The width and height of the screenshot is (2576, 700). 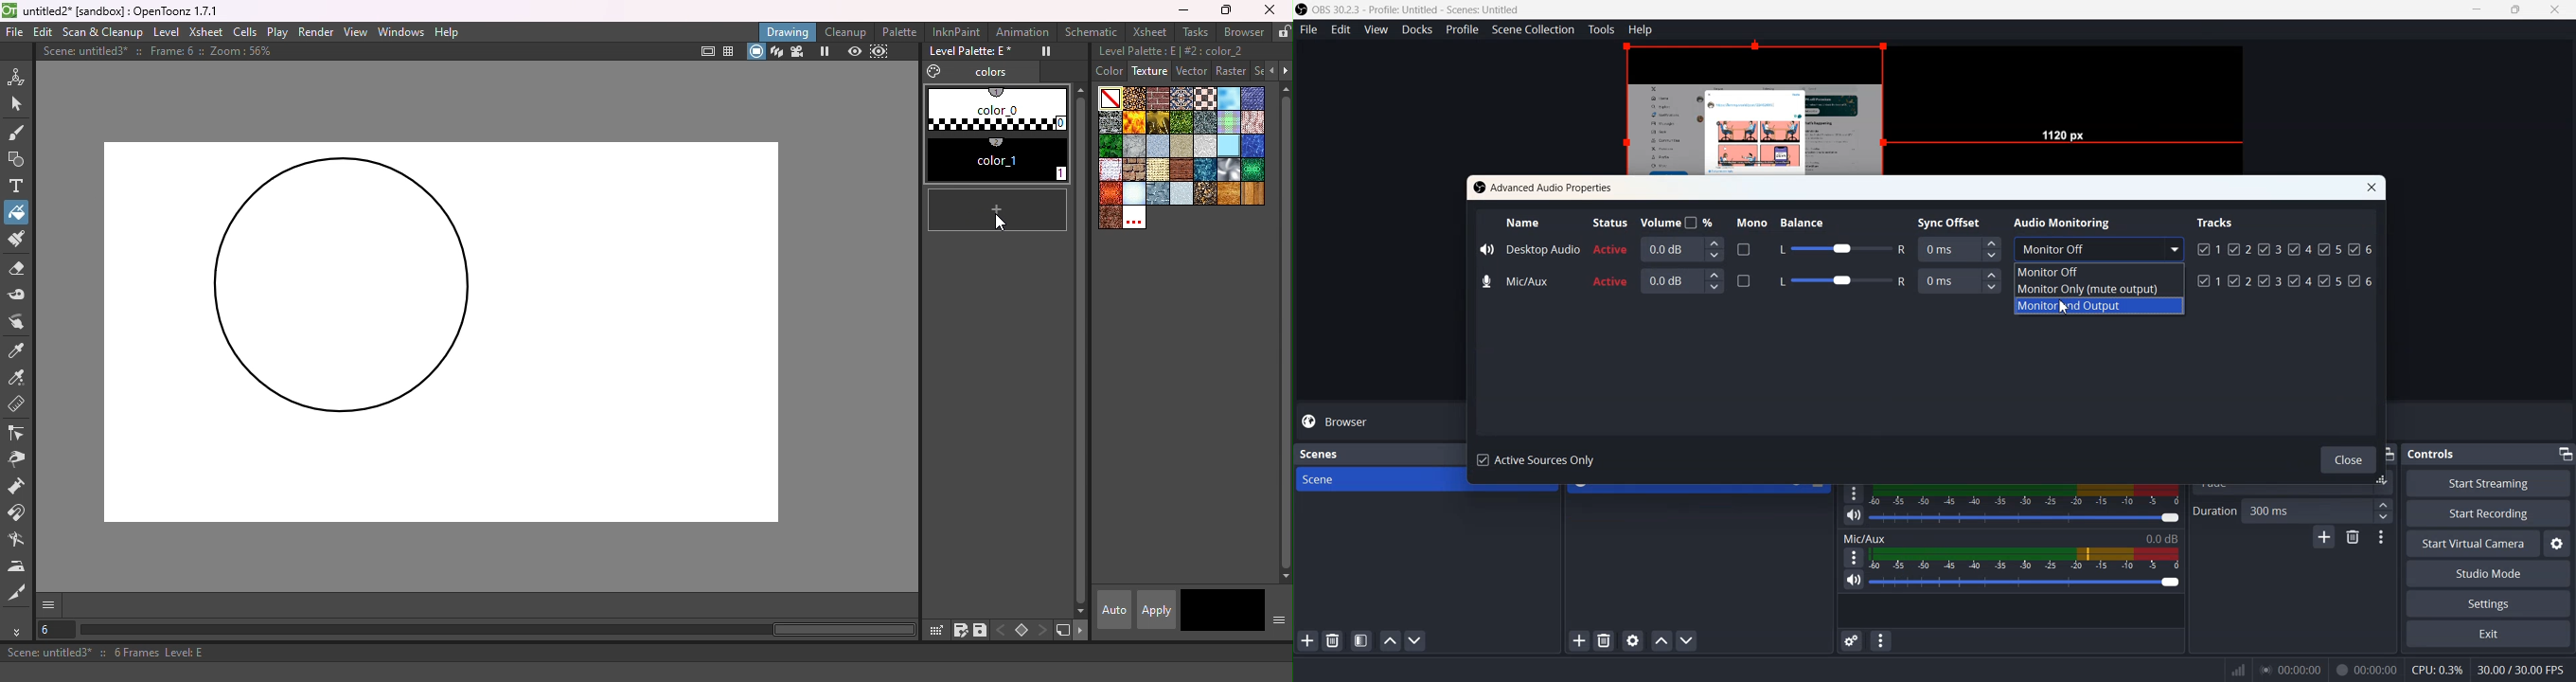 I want to click on Mic/Aux 0.0 dB, so click(x=2010, y=537).